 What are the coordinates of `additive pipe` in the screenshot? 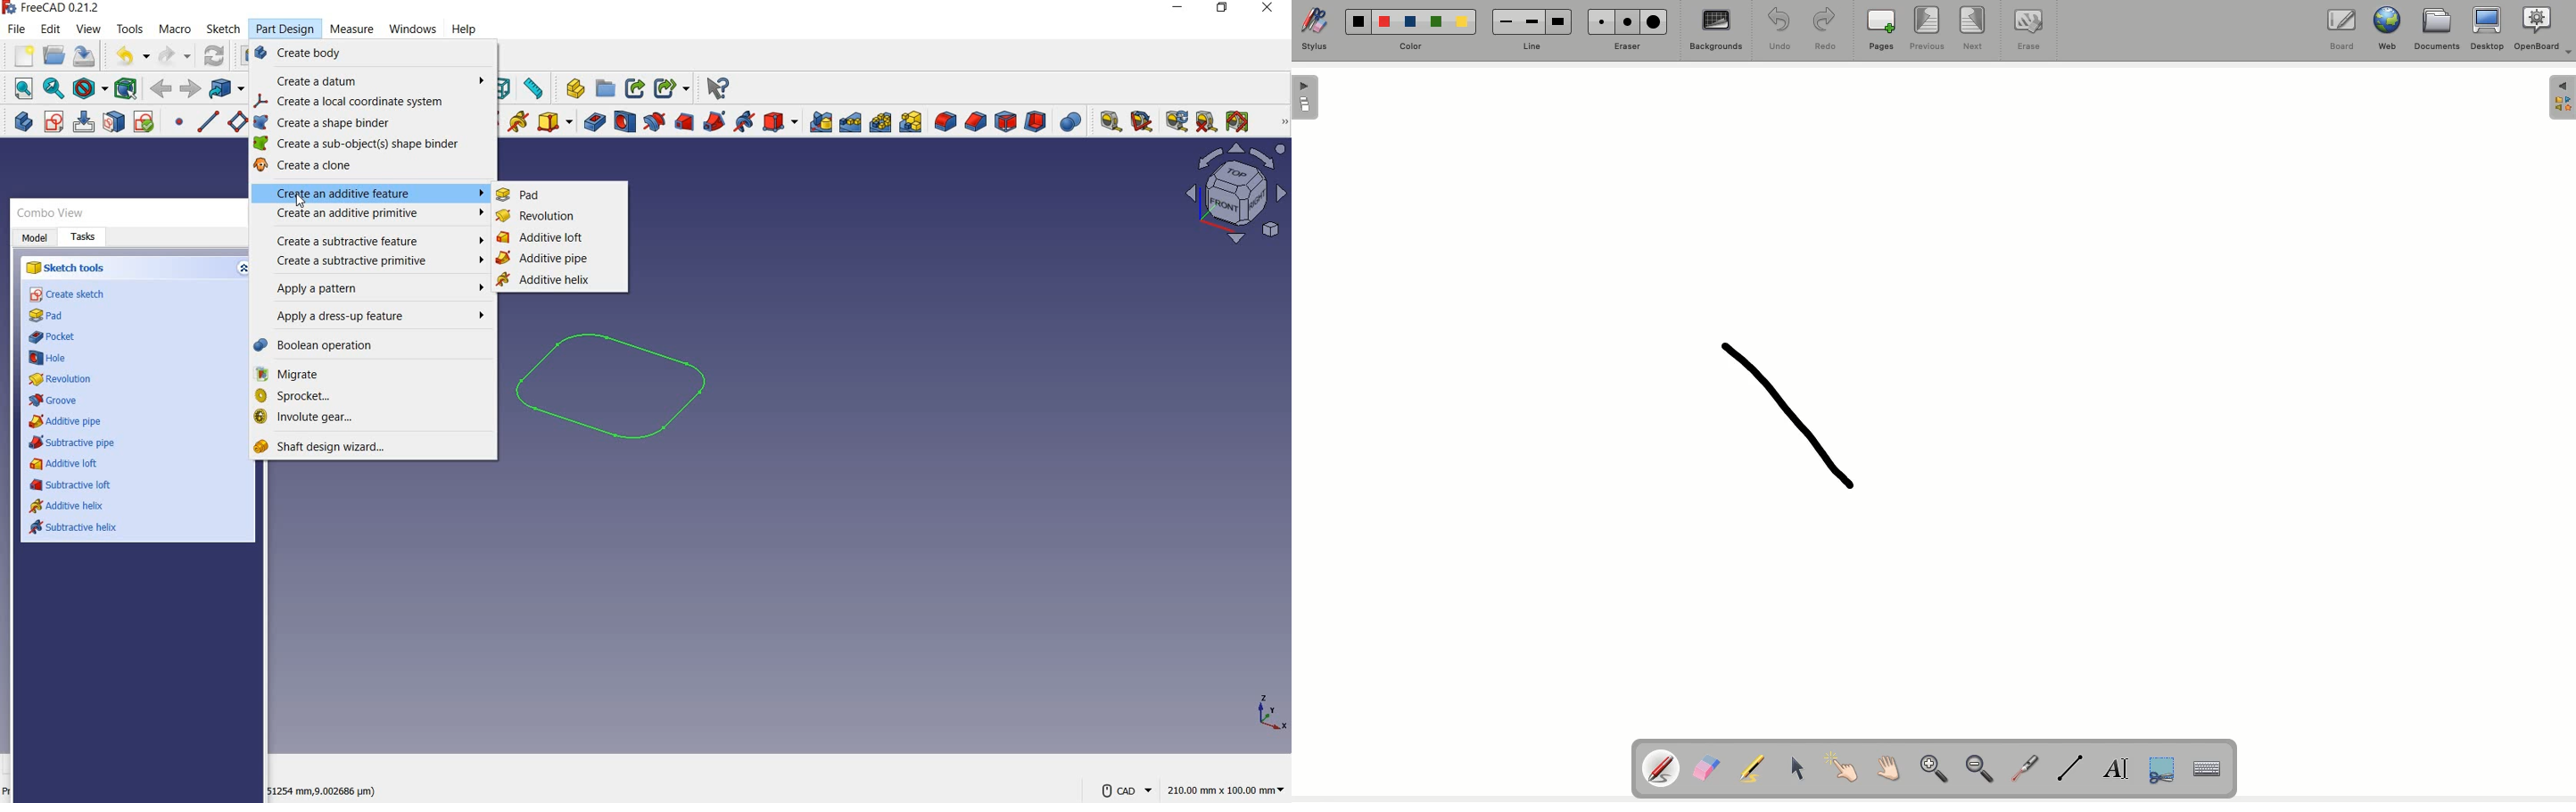 It's located at (68, 422).